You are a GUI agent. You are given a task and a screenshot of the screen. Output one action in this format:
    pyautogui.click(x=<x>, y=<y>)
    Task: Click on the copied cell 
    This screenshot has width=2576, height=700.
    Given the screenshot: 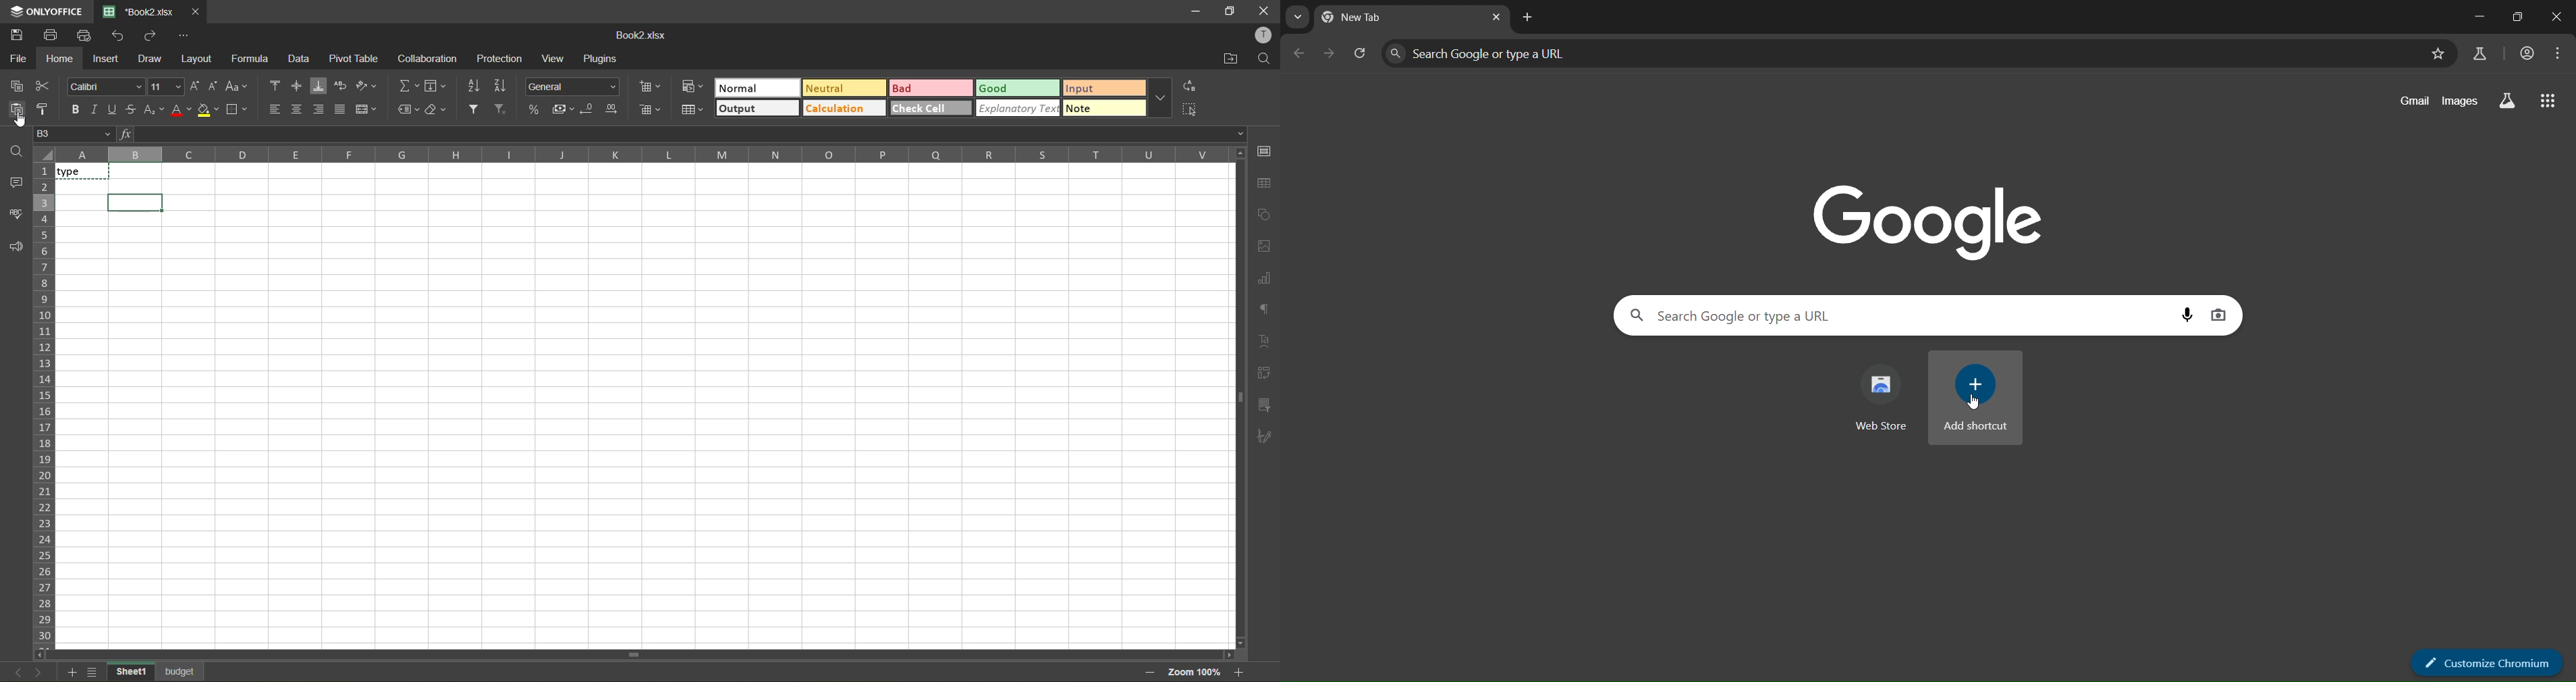 What is the action you would take?
    pyautogui.click(x=83, y=170)
    